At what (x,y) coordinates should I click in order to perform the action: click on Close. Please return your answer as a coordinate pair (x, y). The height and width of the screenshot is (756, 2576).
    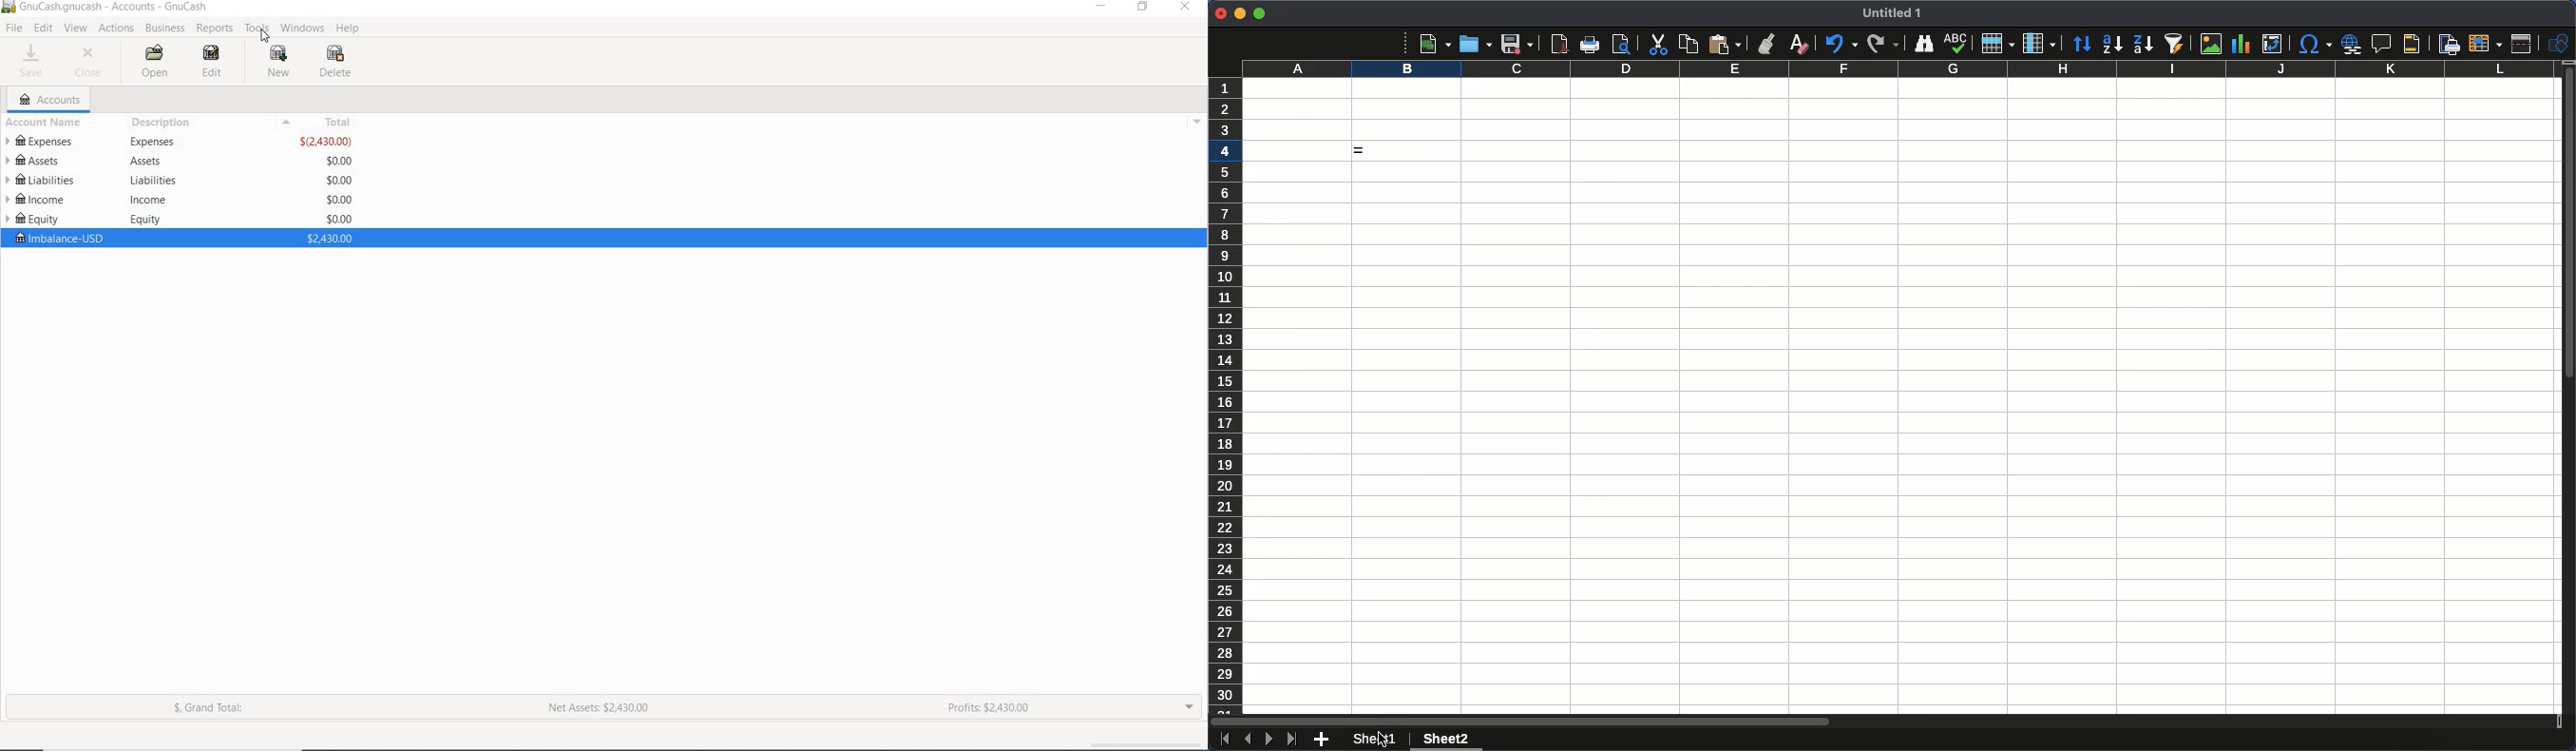
    Looking at the image, I should click on (1220, 13).